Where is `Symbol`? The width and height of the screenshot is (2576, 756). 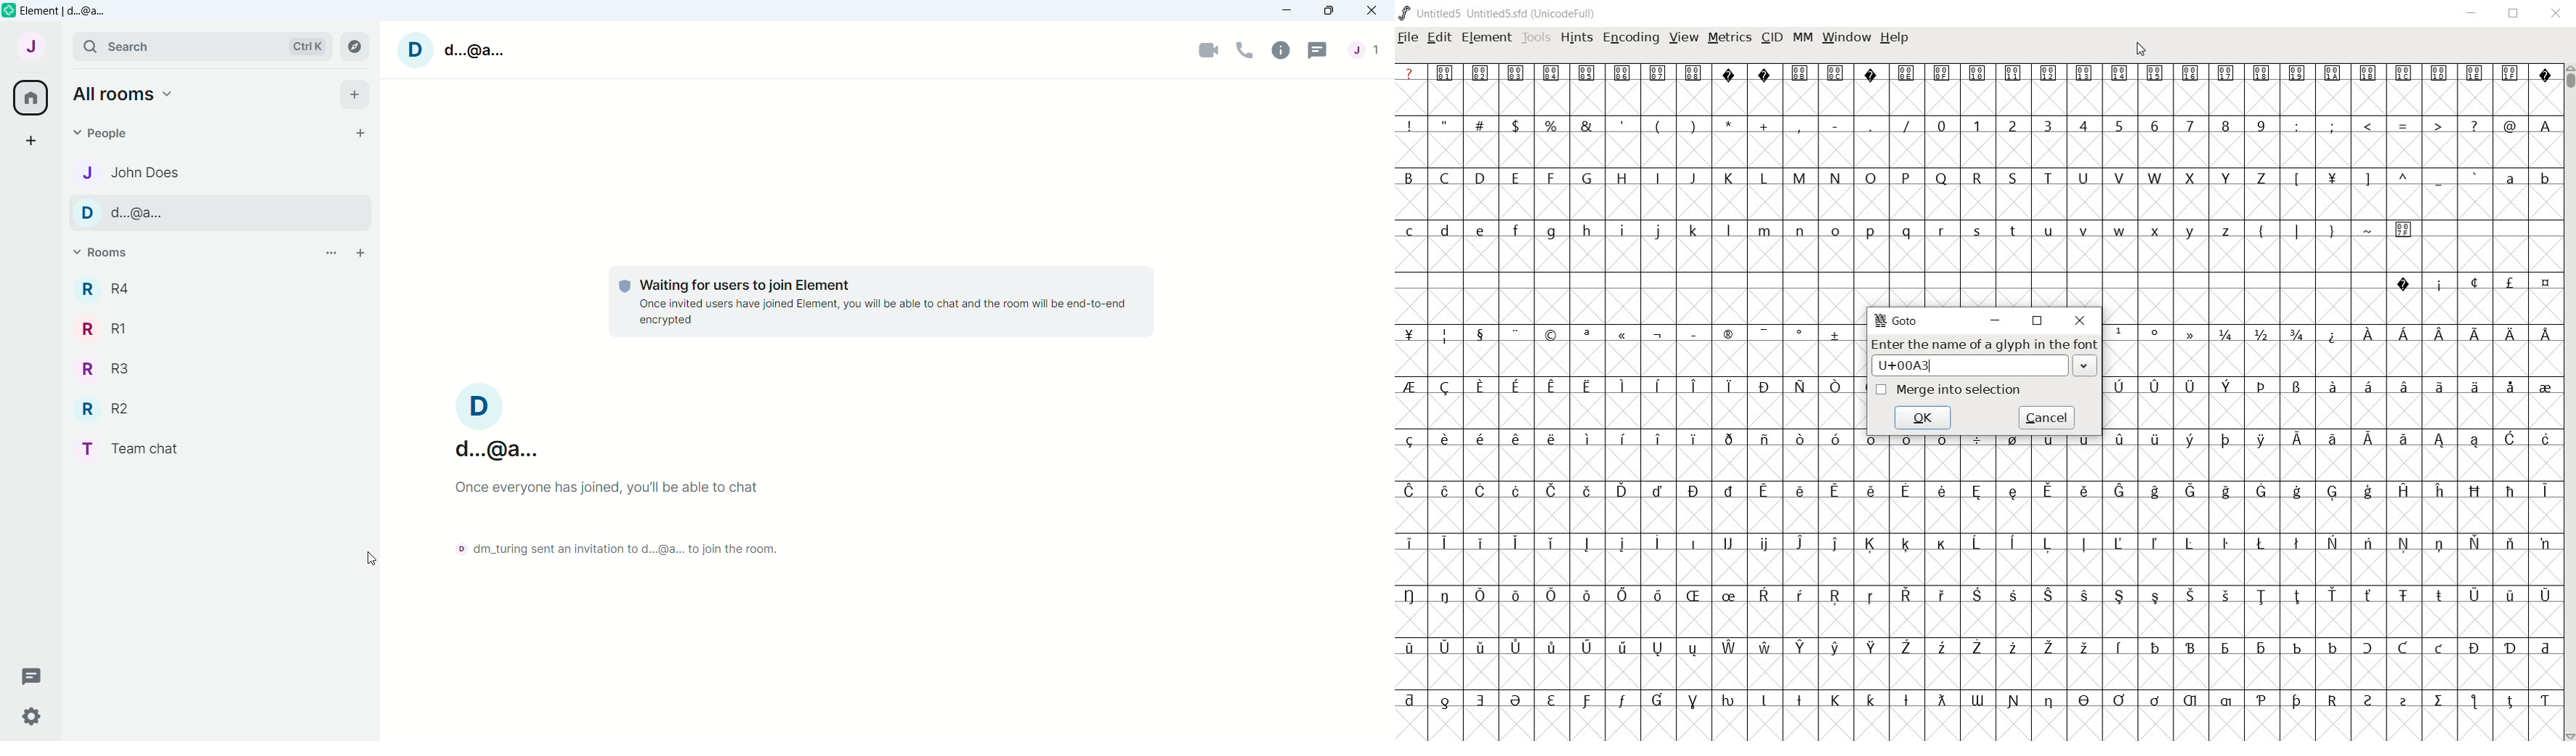 Symbol is located at coordinates (1586, 489).